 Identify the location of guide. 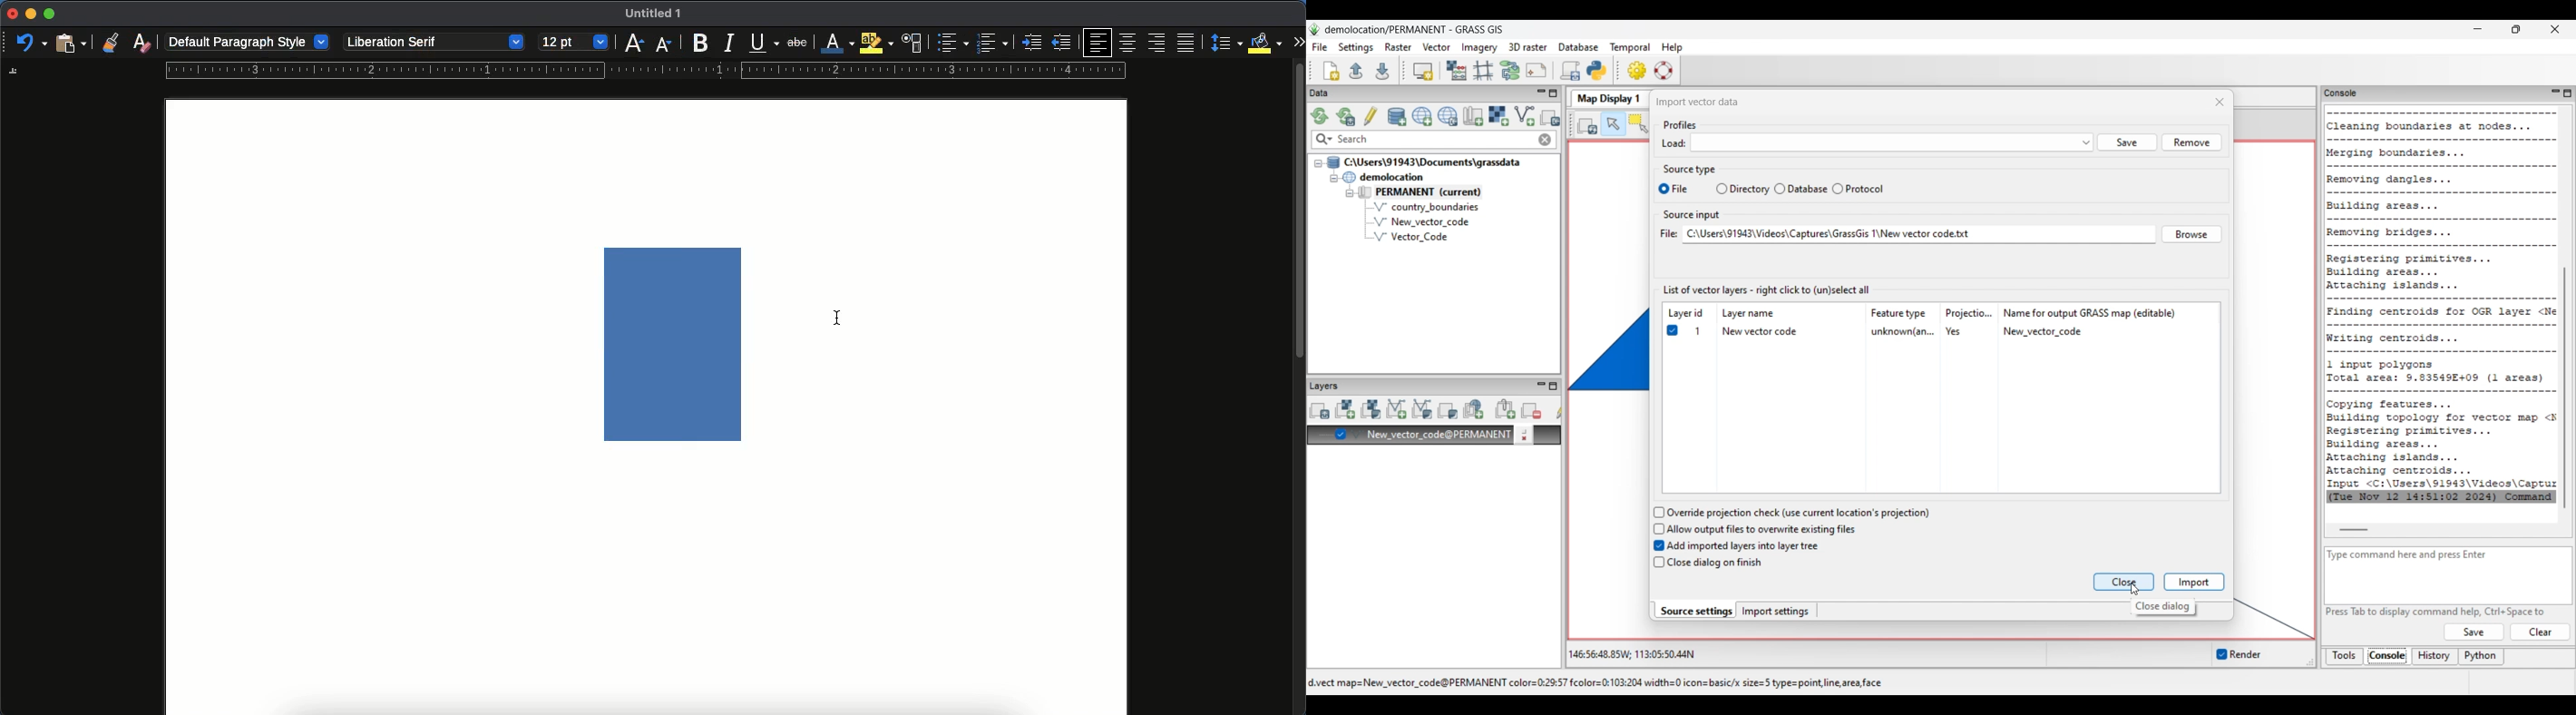
(645, 71).